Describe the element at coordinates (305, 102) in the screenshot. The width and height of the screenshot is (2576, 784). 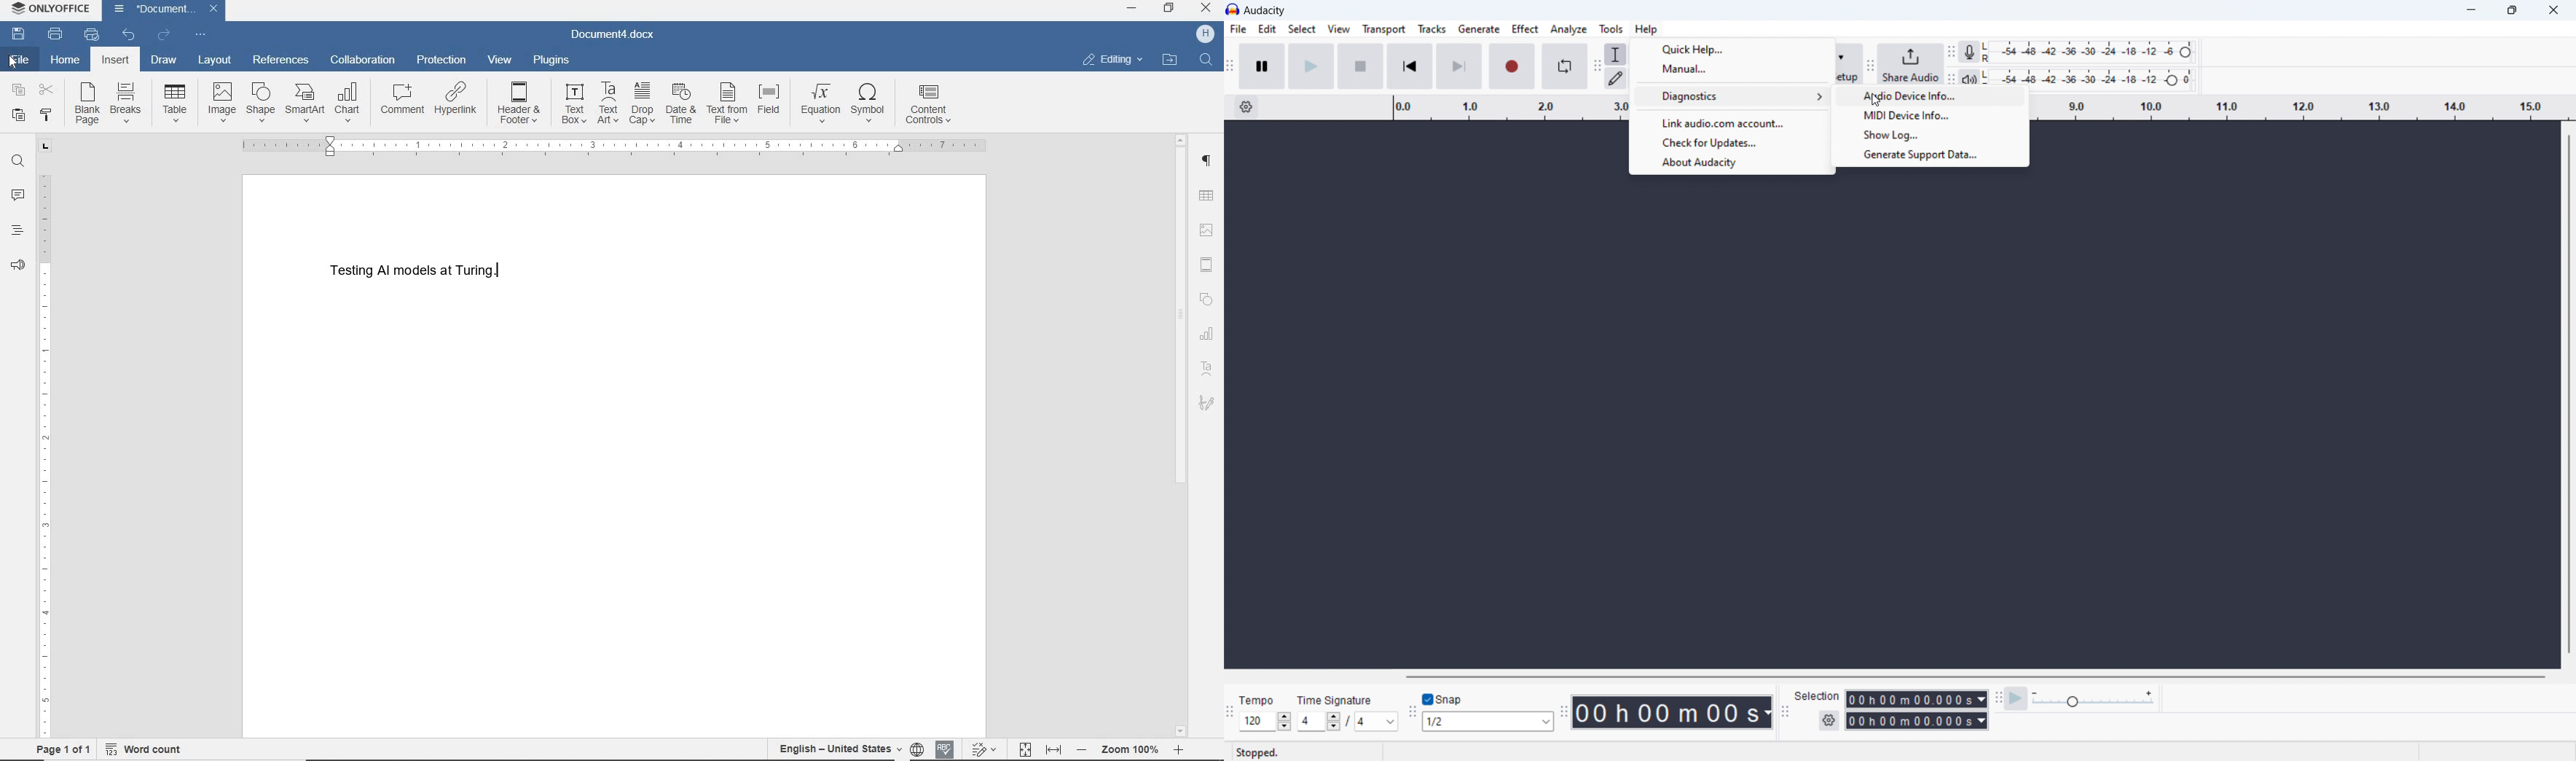
I see `smartart` at that location.